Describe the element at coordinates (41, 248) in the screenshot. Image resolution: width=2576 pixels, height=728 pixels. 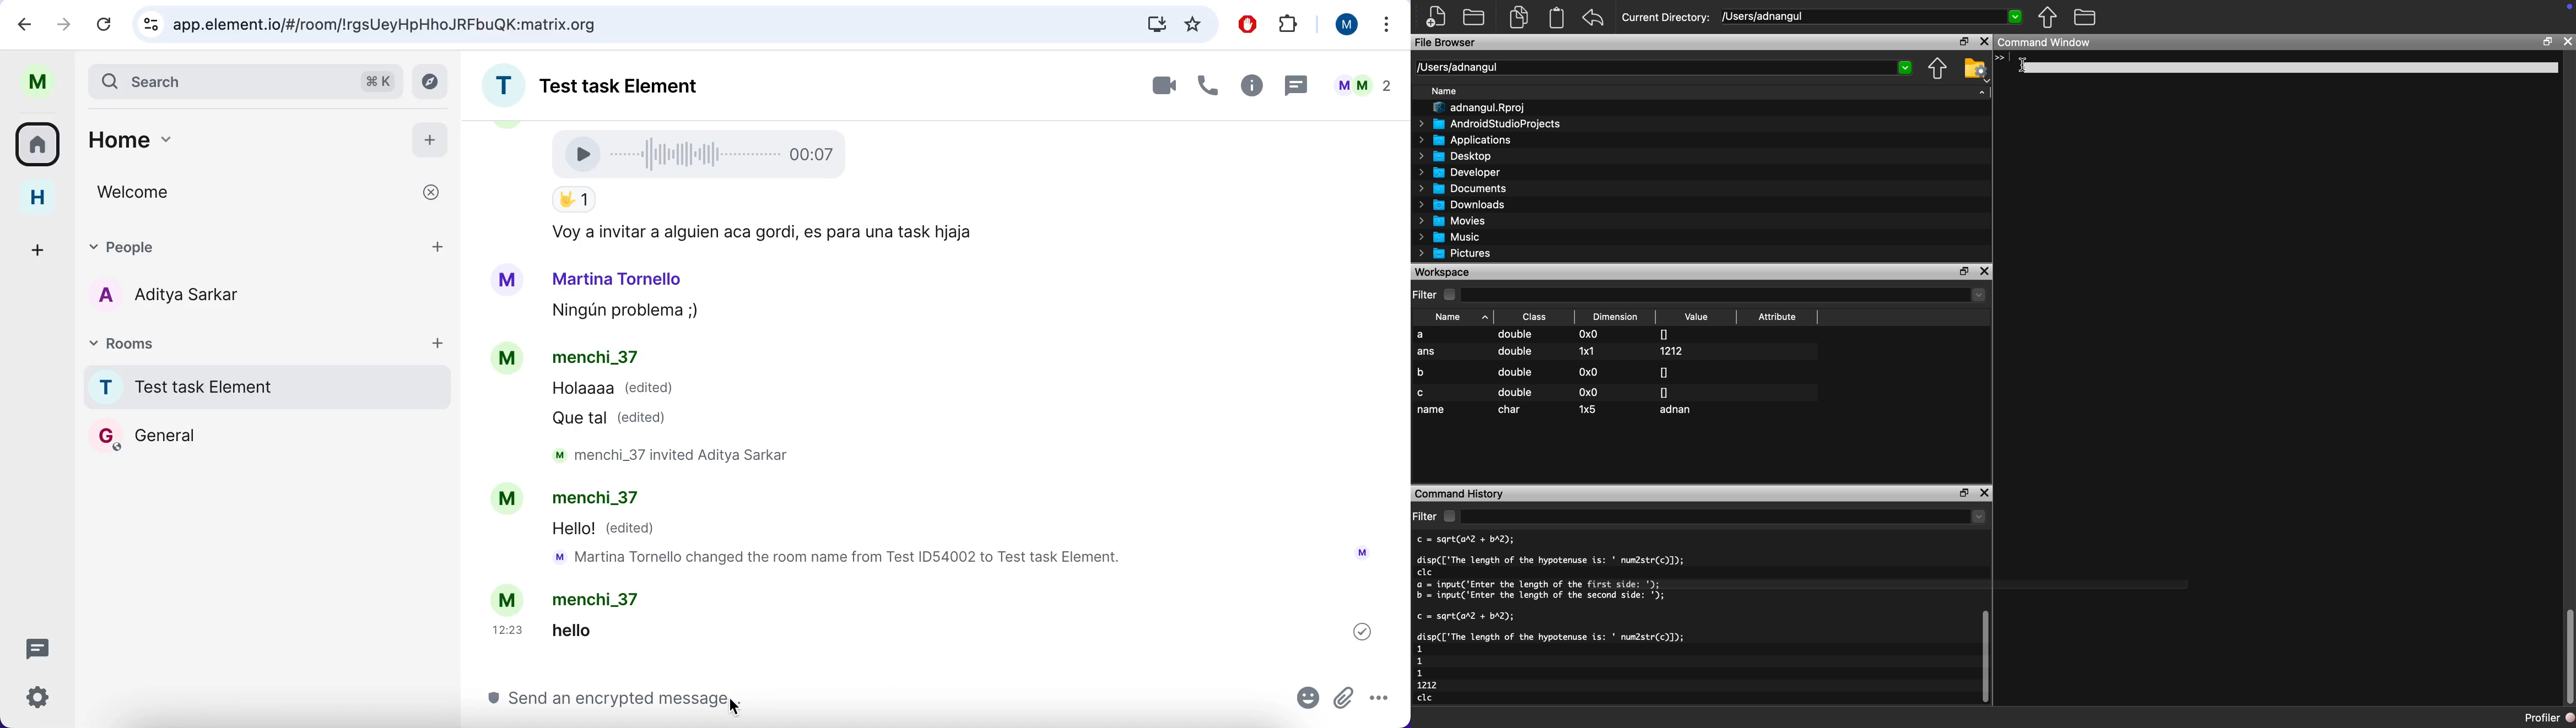
I see `create a space` at that location.